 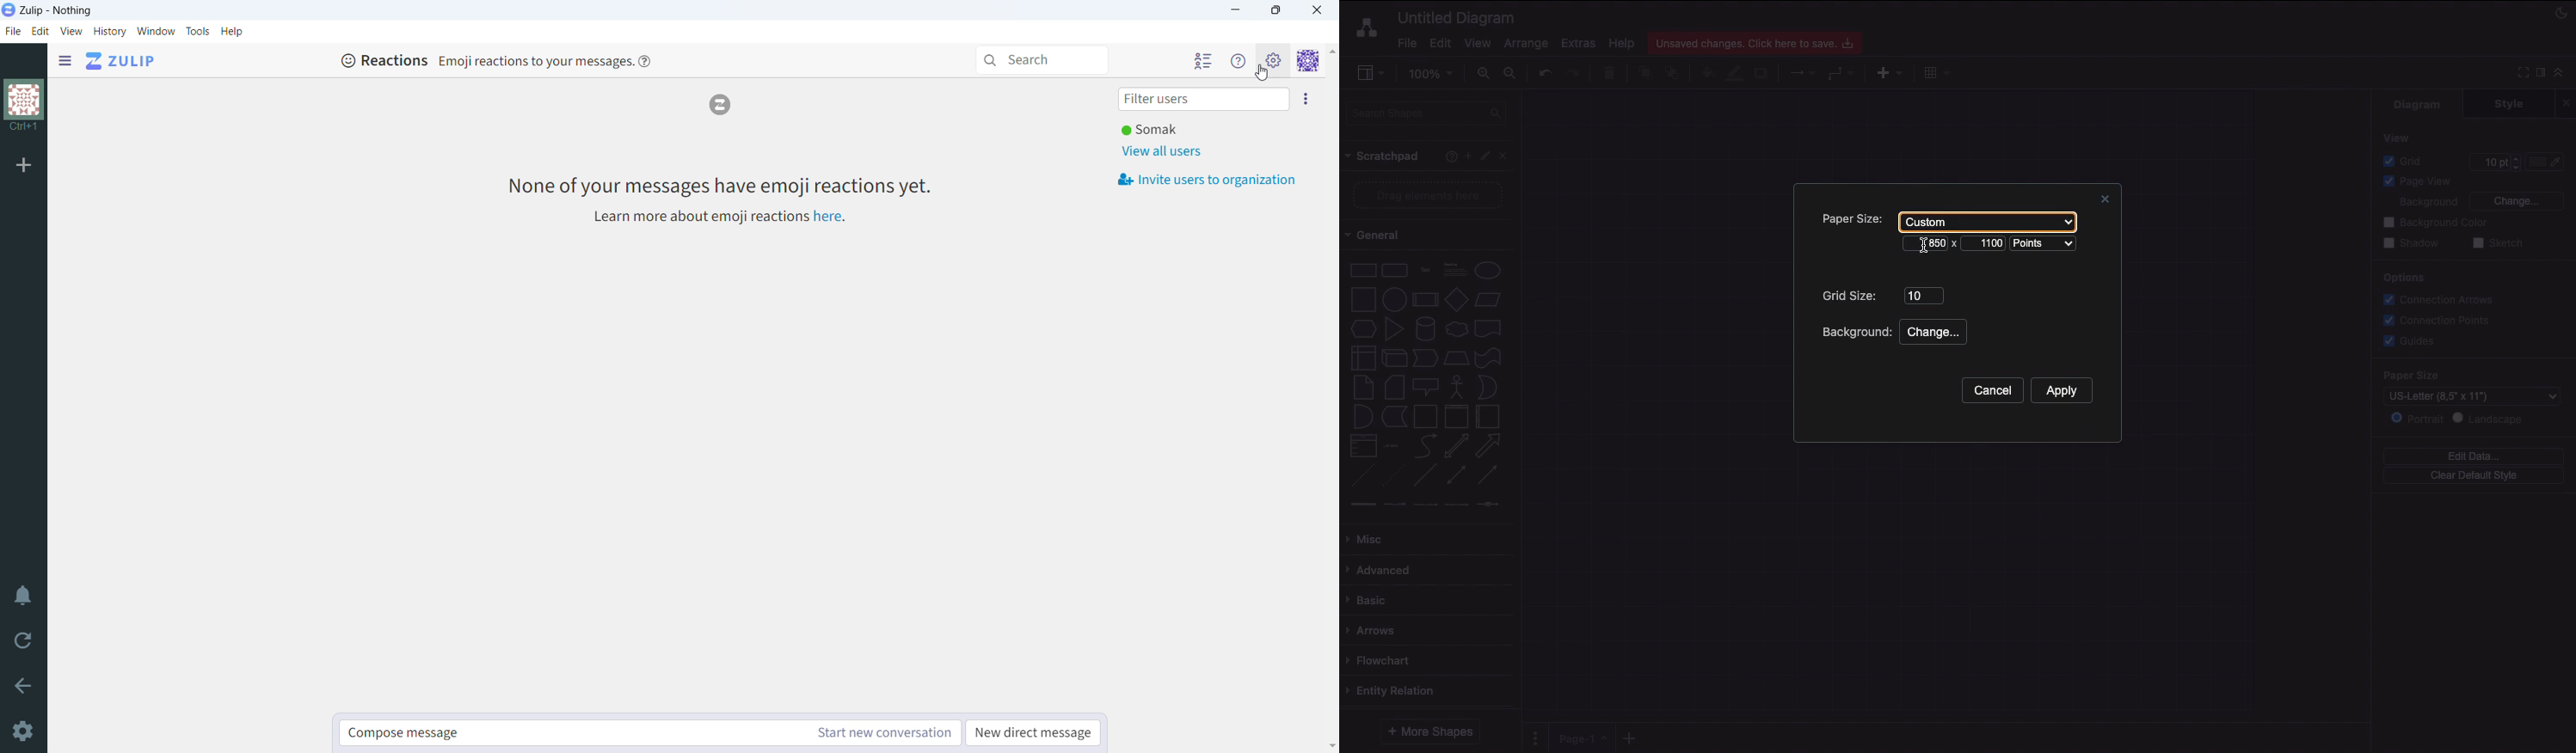 I want to click on compose message, so click(x=571, y=733).